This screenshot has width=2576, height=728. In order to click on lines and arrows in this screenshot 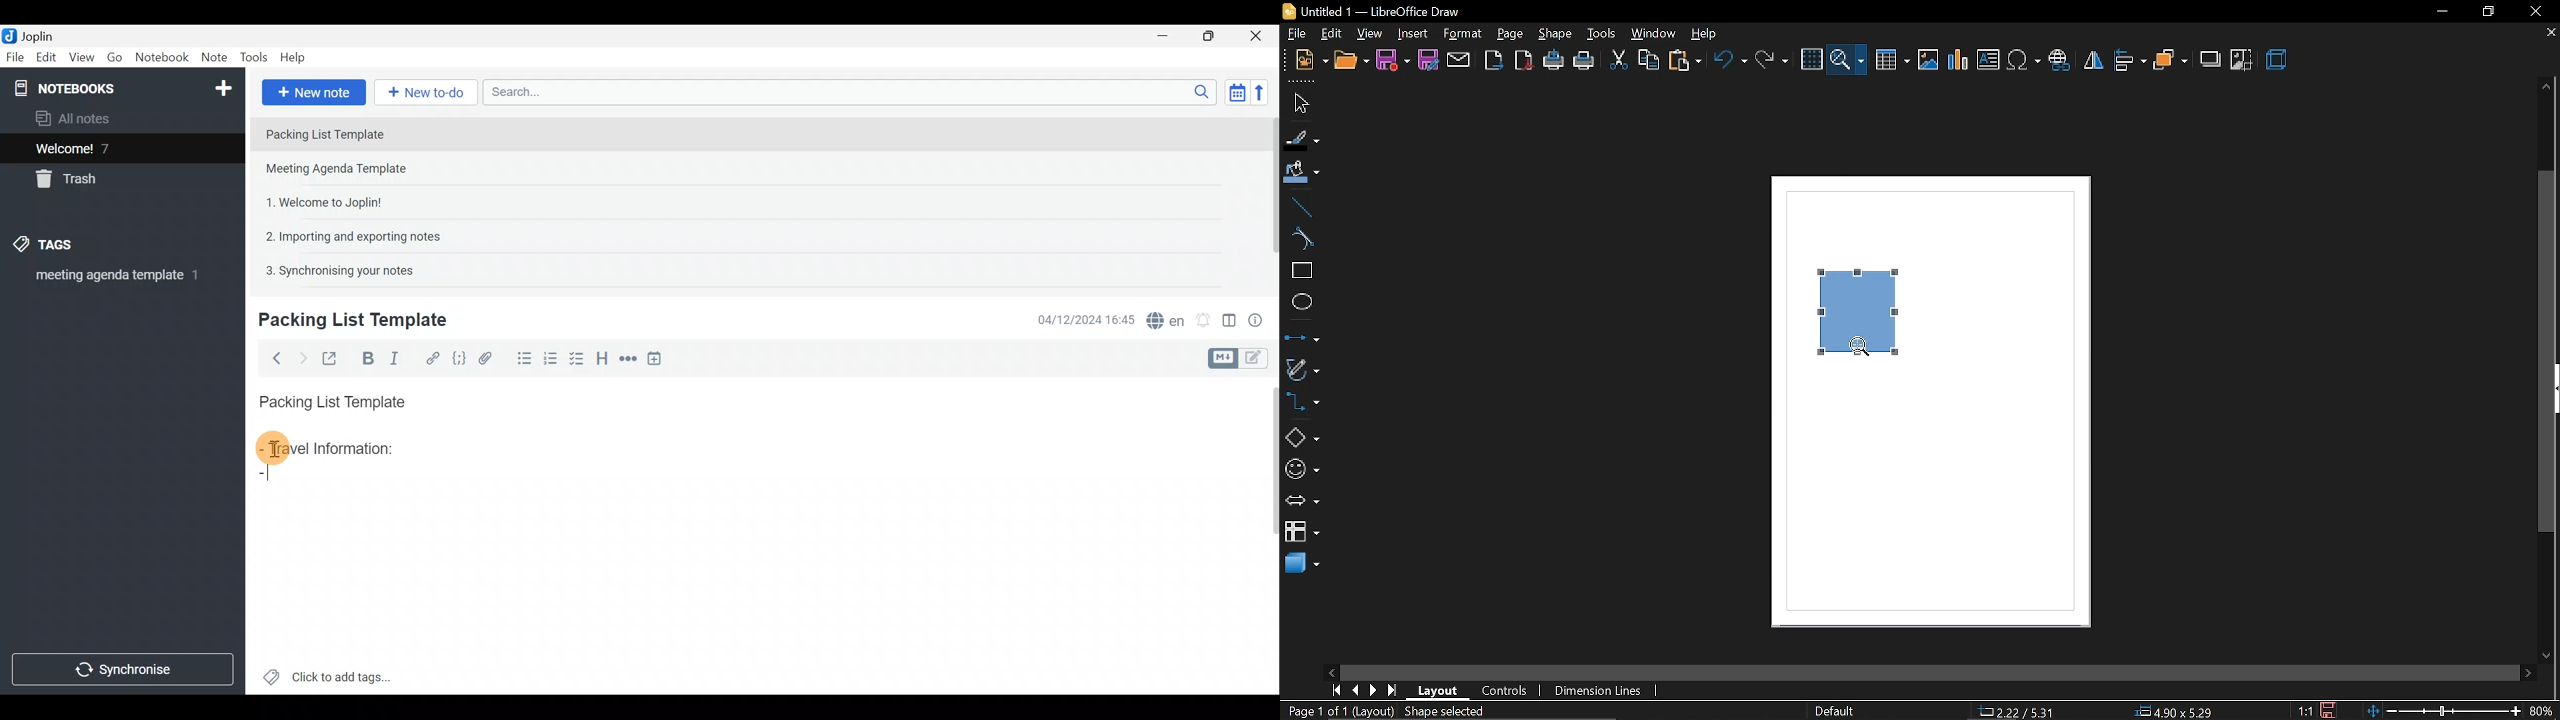, I will do `click(1300, 337)`.